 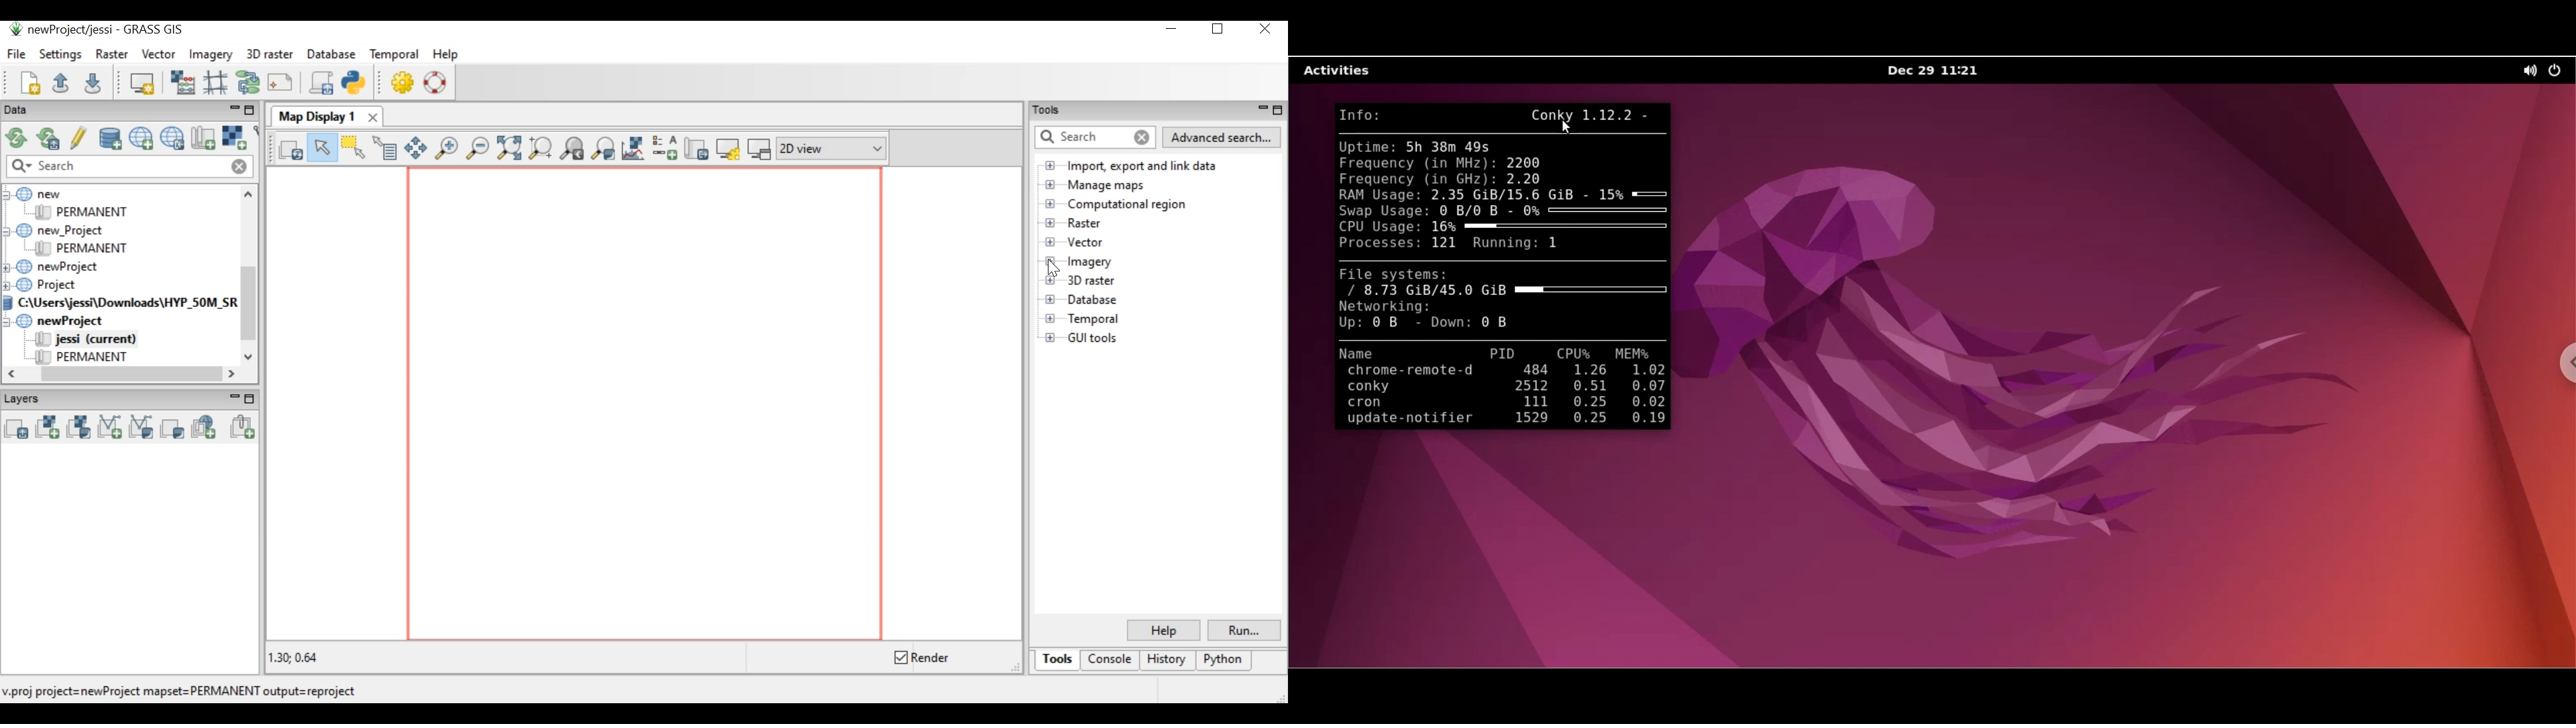 I want to click on 3D raster, so click(x=1077, y=281).